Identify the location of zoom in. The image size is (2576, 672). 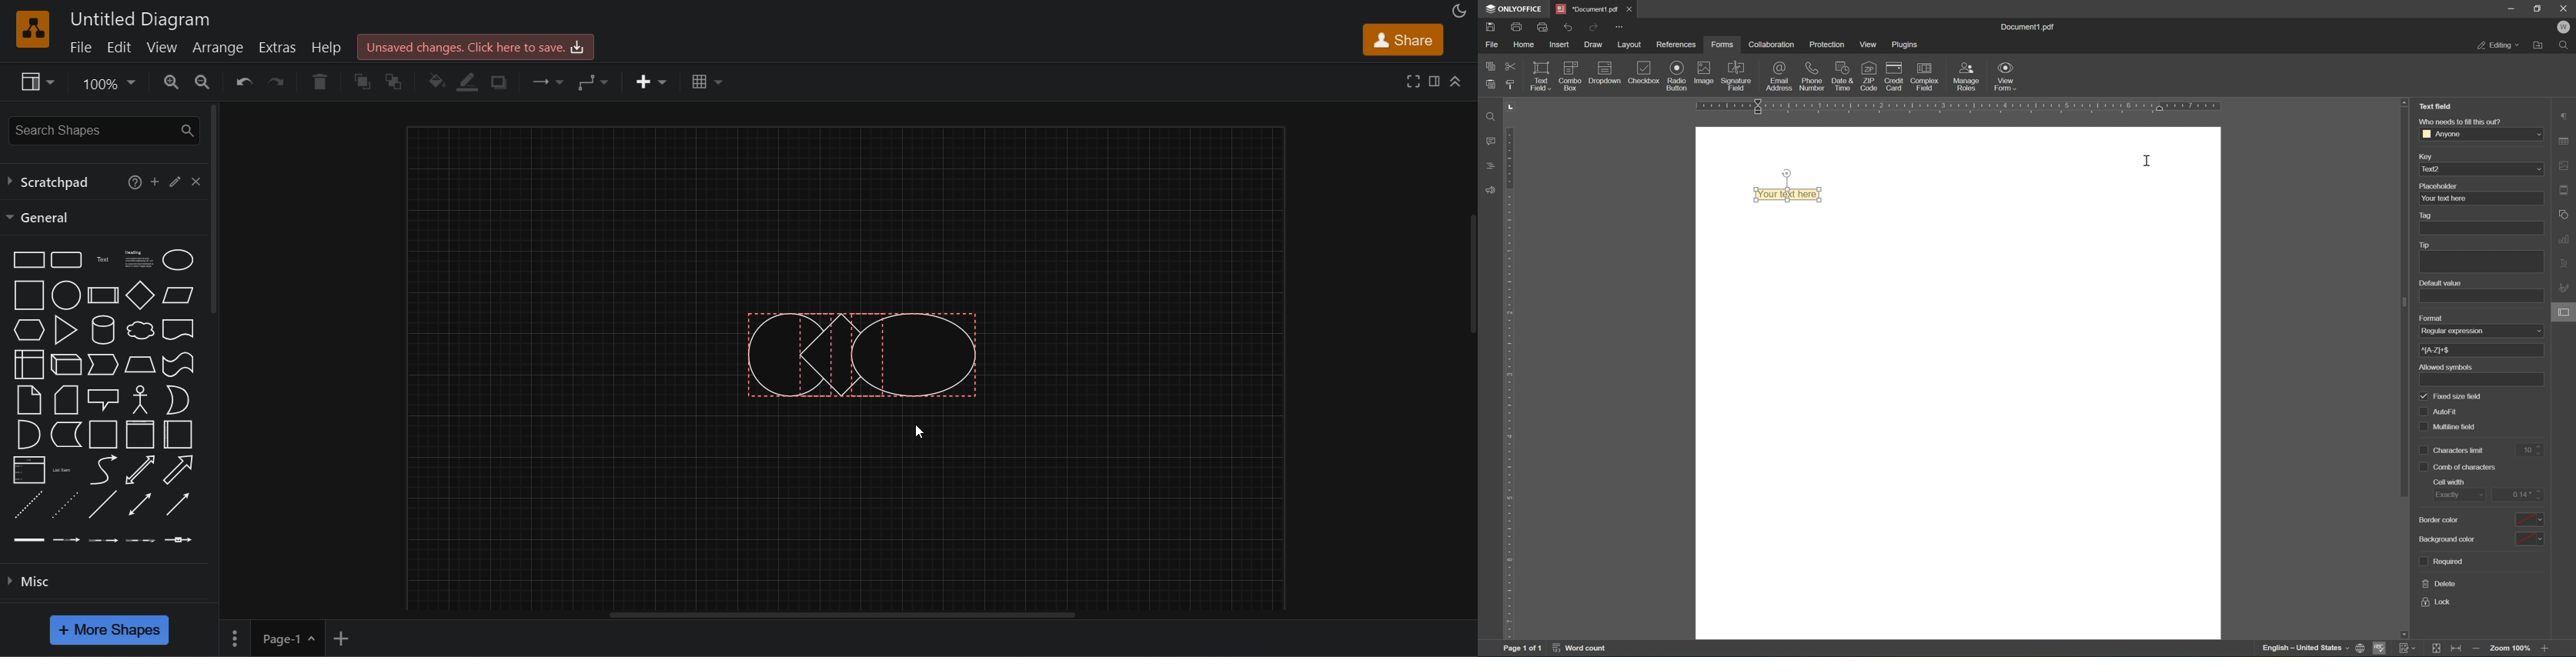
(172, 82).